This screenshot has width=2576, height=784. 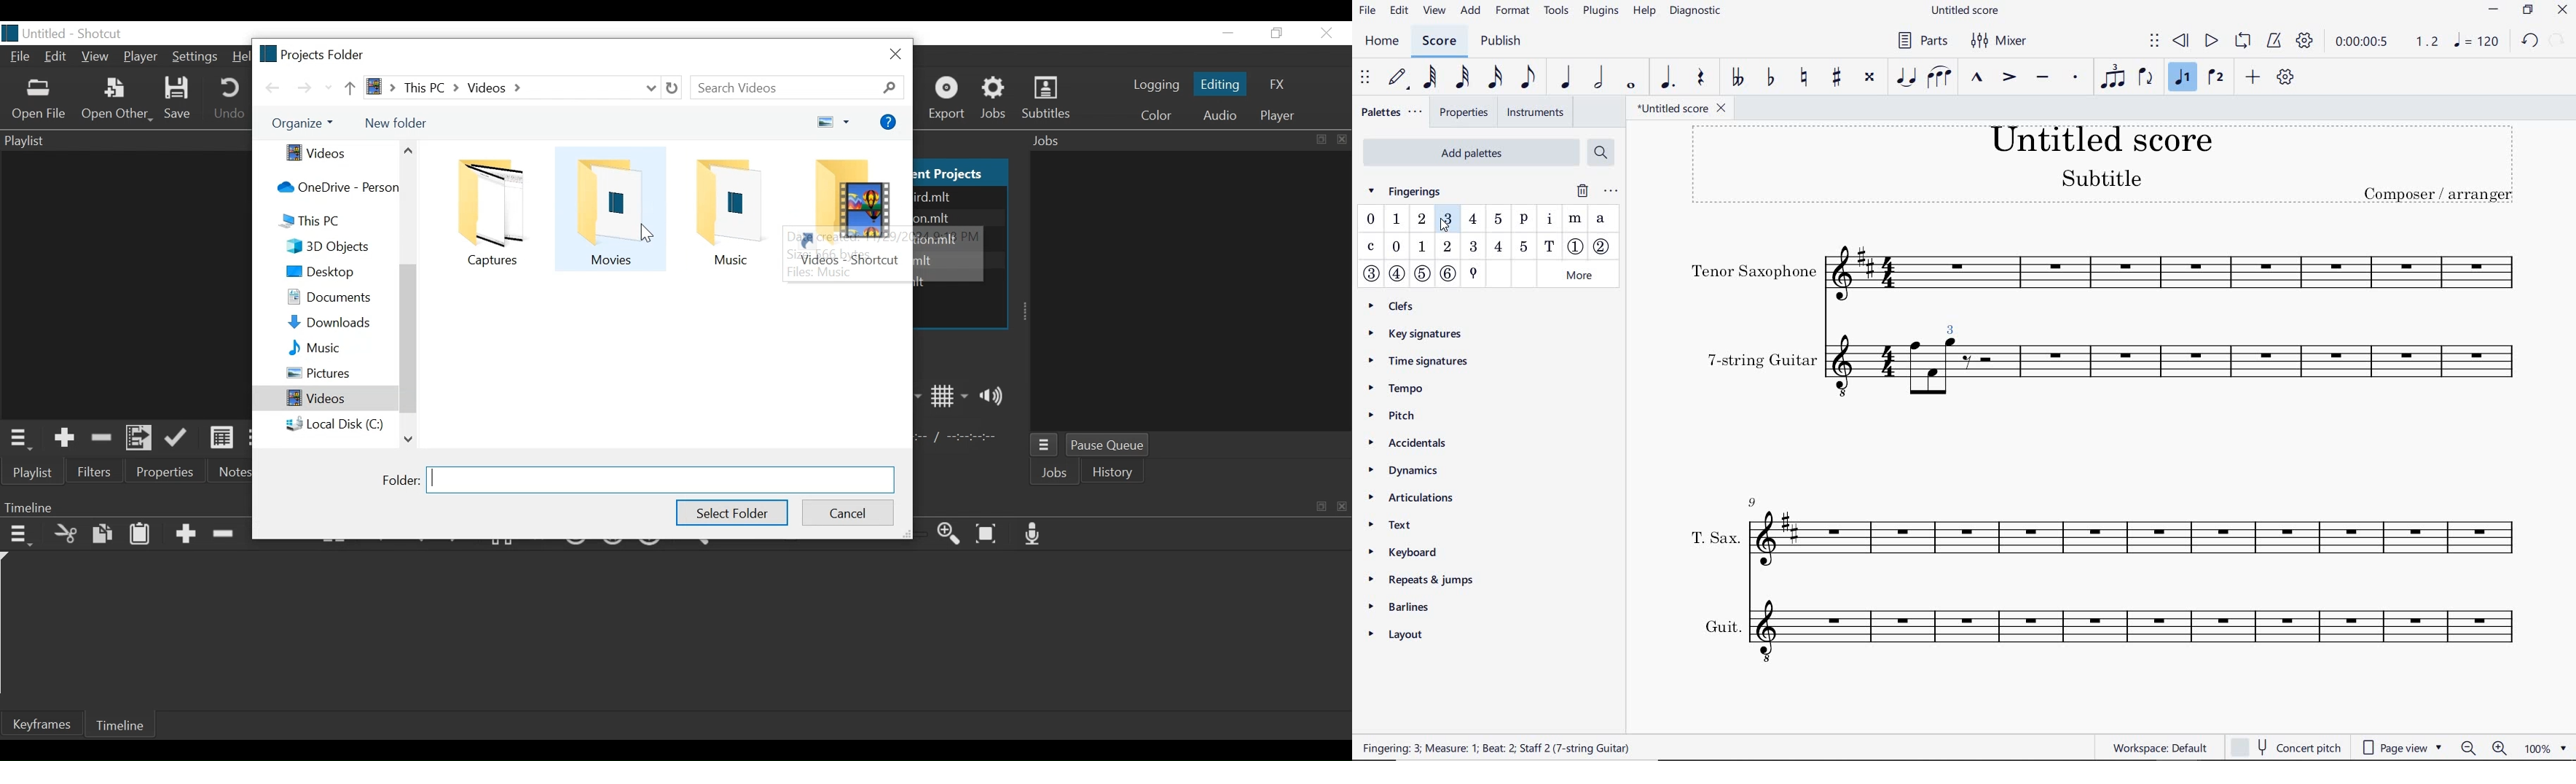 What do you see at coordinates (1603, 152) in the screenshot?
I see `SEARCH PALETTES` at bounding box center [1603, 152].